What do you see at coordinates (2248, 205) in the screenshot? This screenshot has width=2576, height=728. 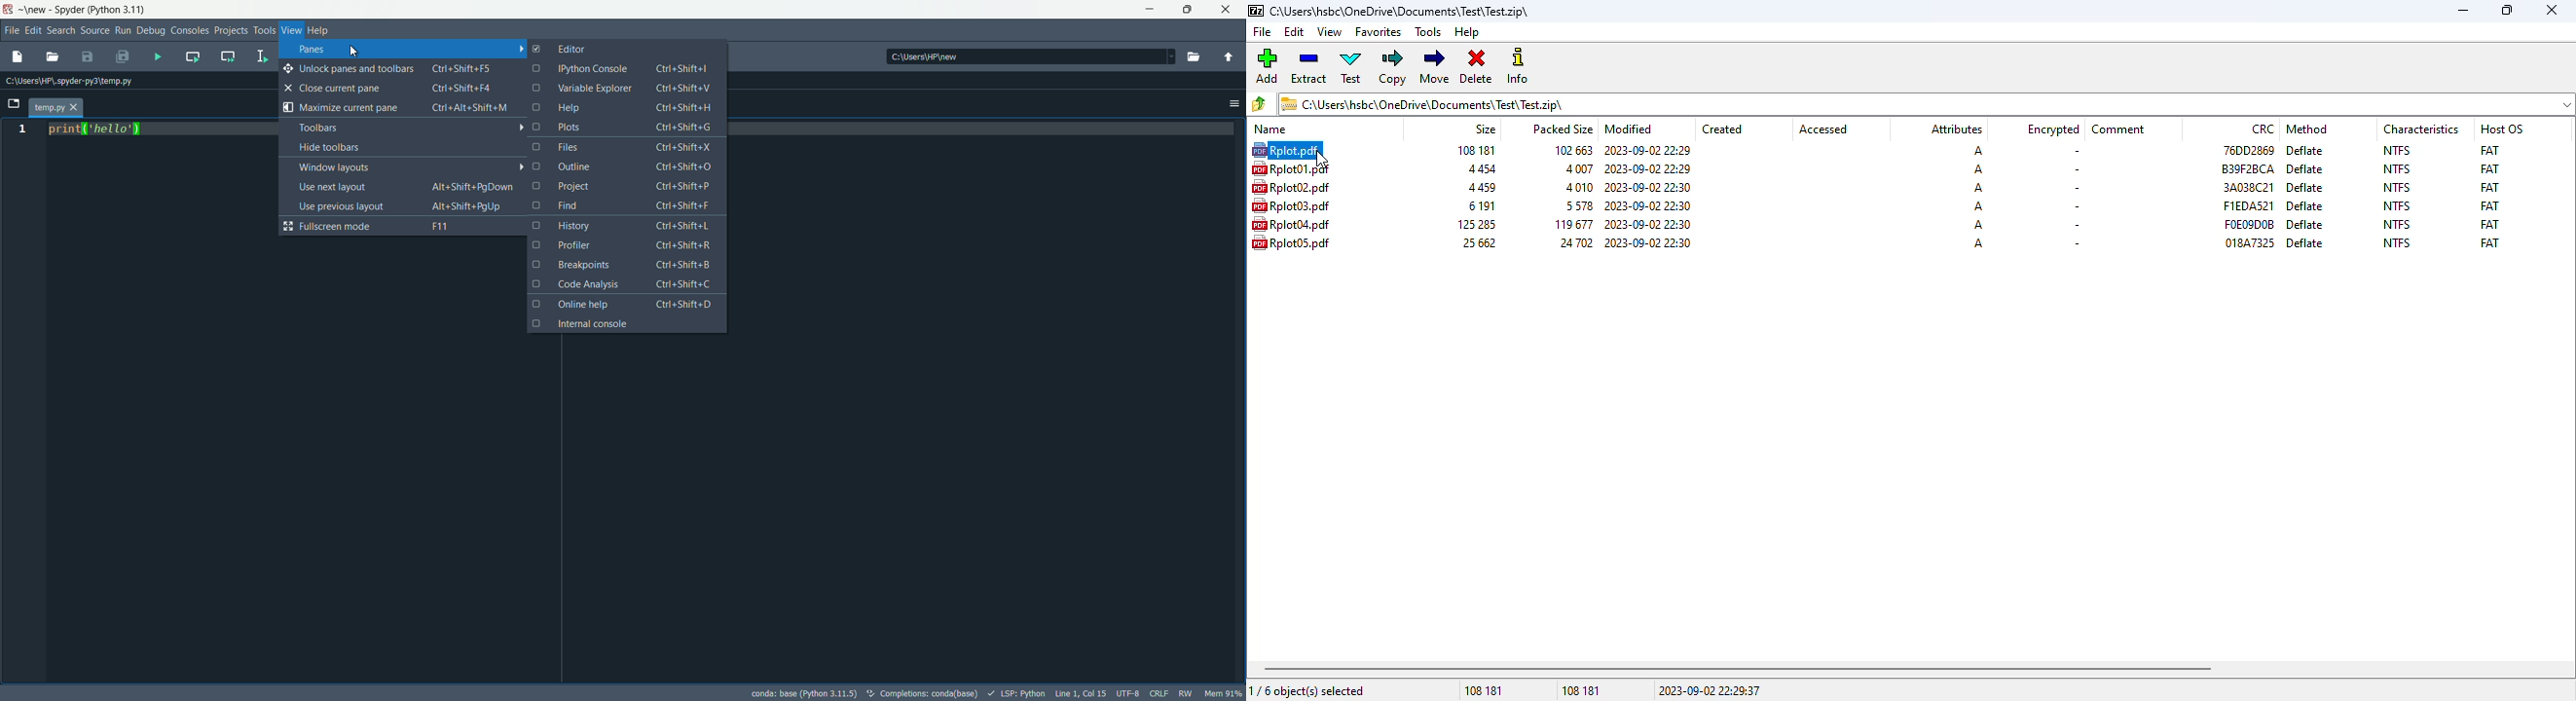 I see `CRC` at bounding box center [2248, 205].